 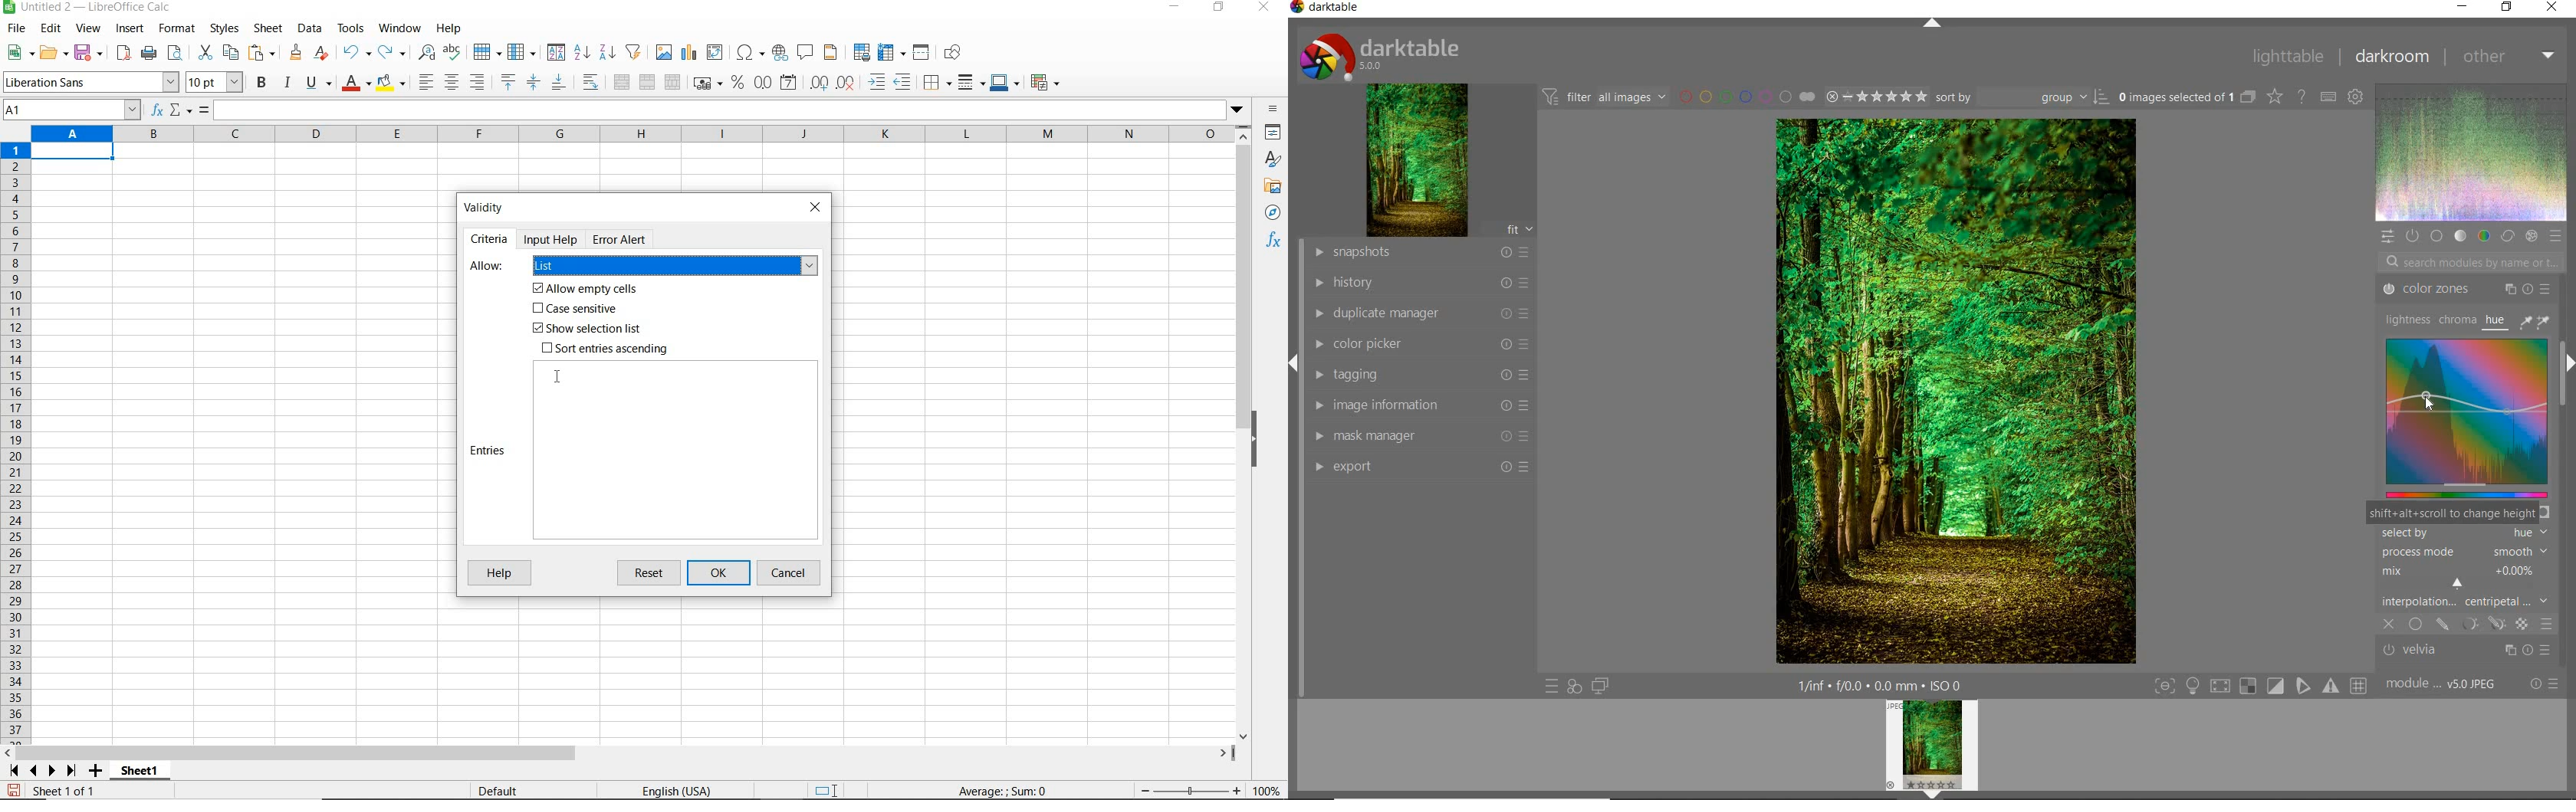 I want to click on Case sensitive, so click(x=577, y=310).